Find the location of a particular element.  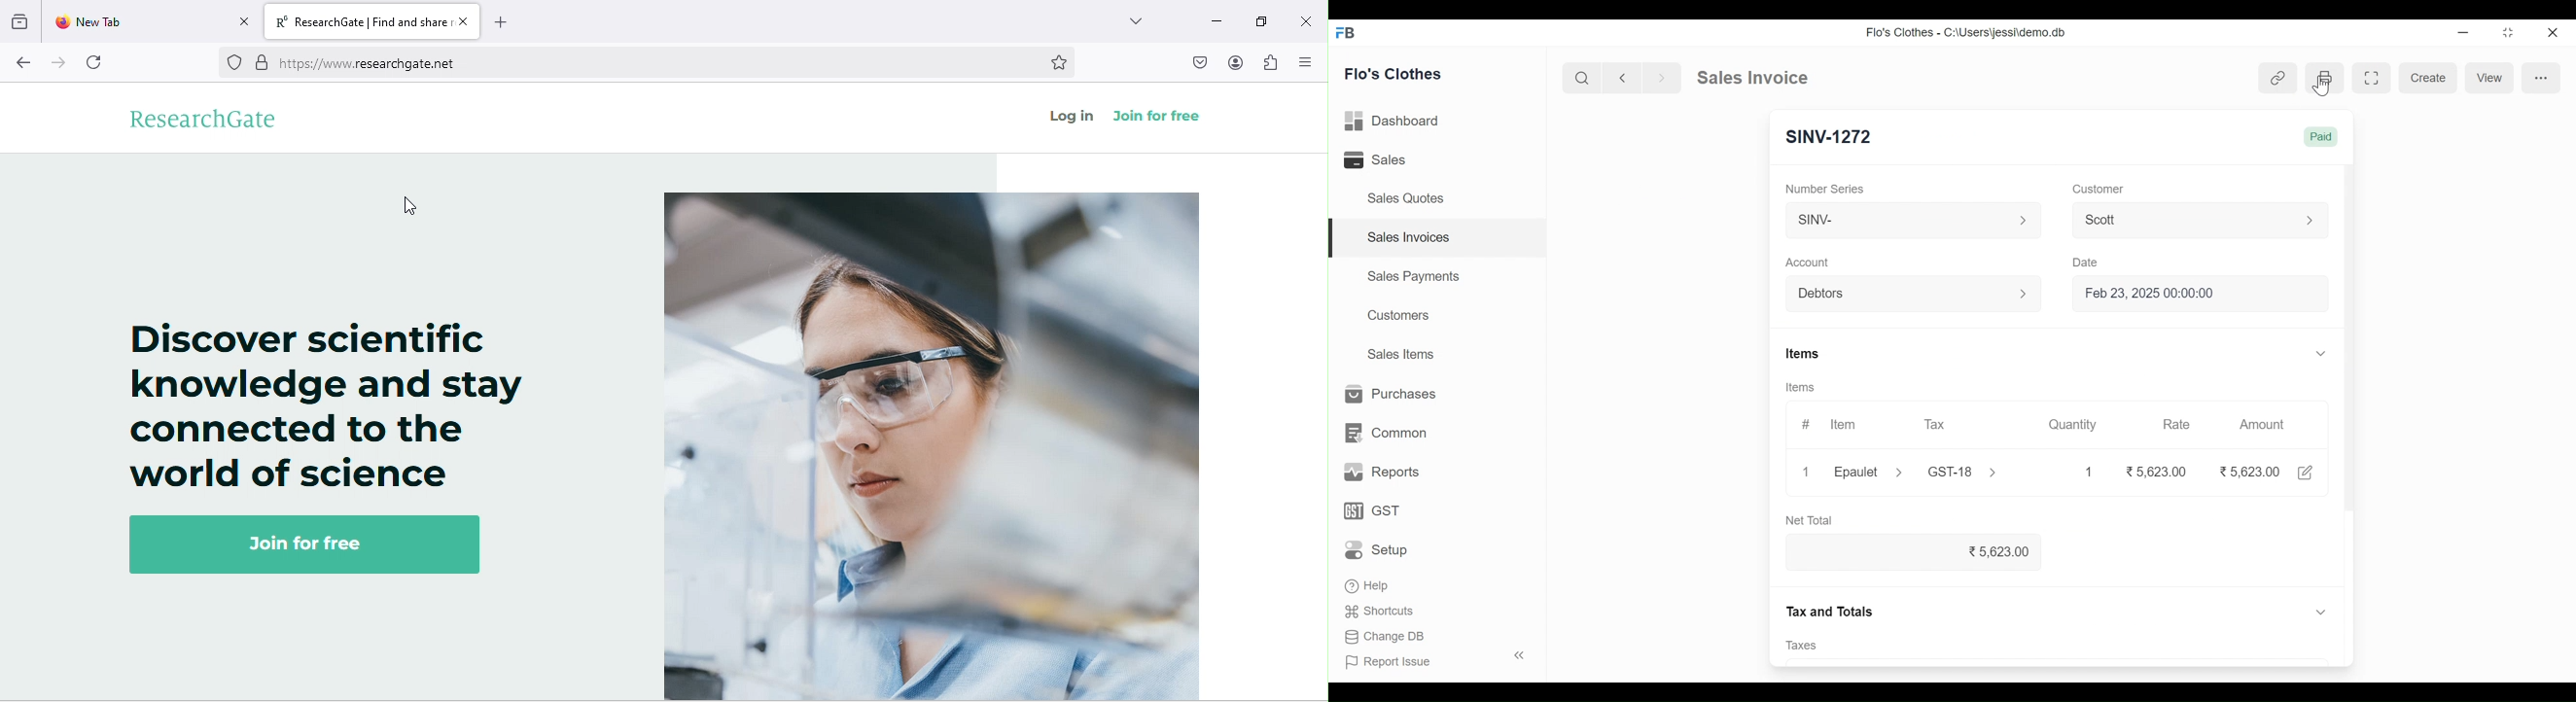

Expand is located at coordinates (2319, 353).